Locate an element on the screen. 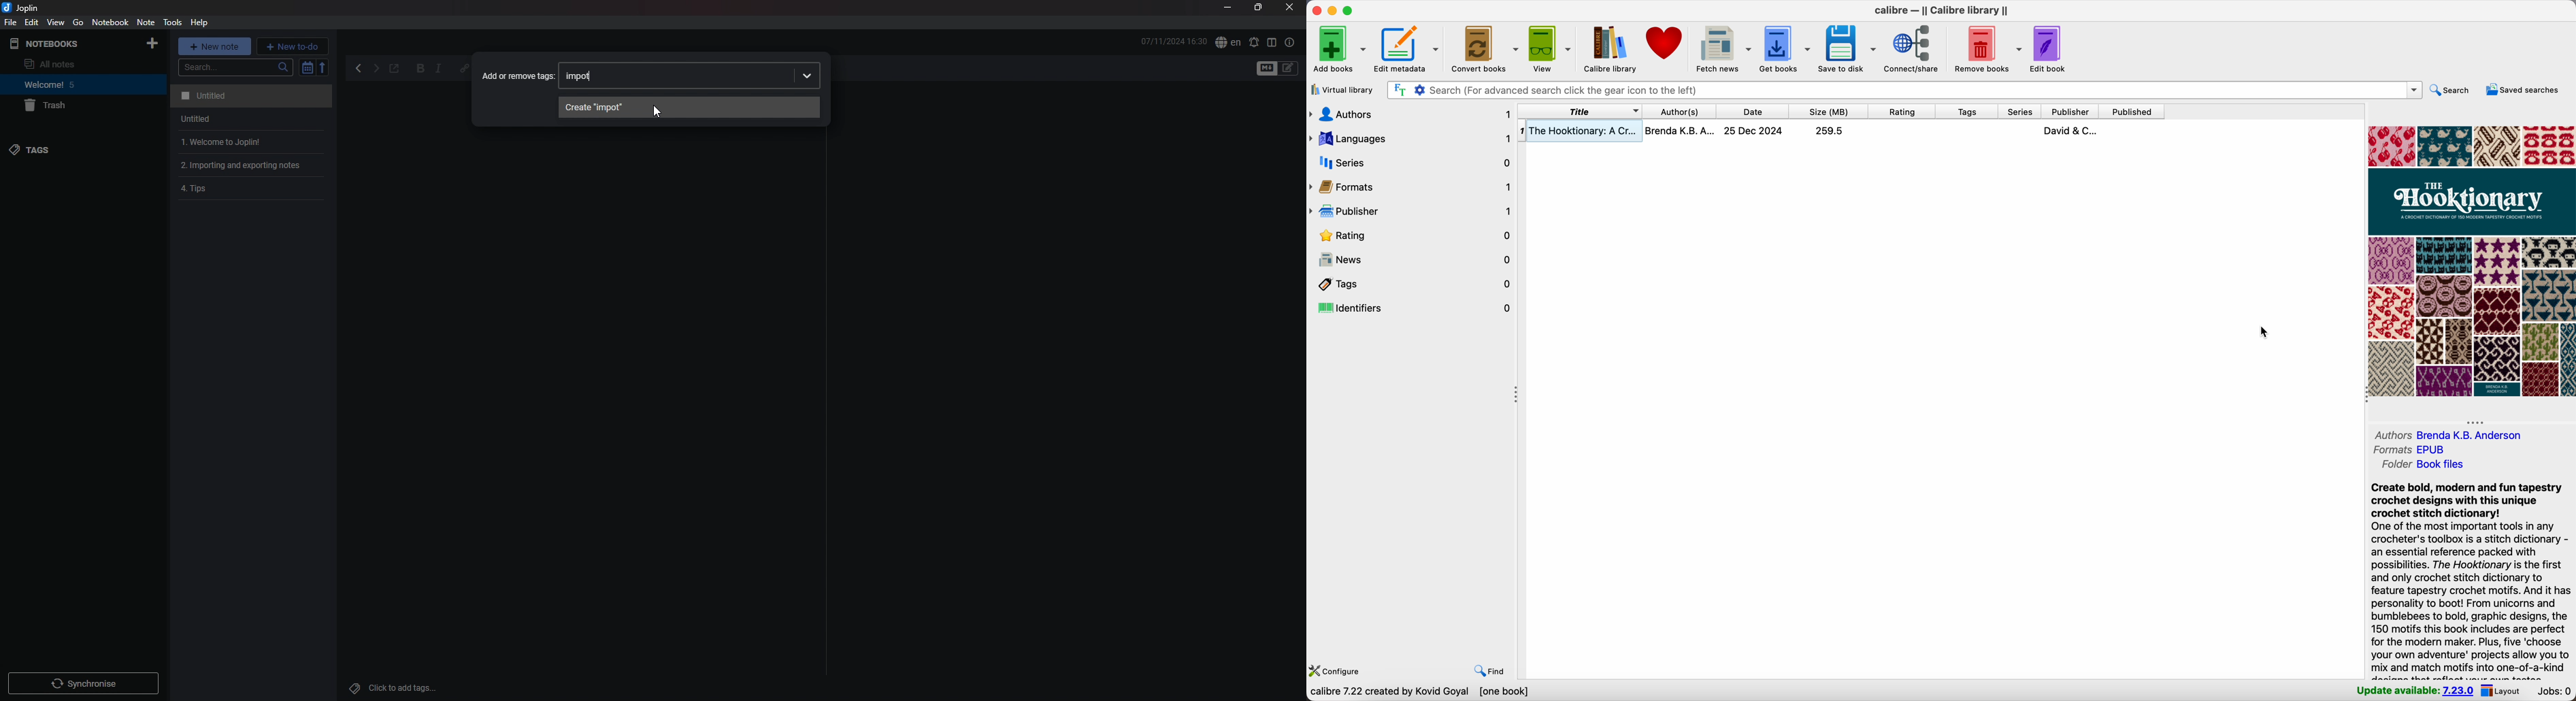  convert books is located at coordinates (1484, 48).